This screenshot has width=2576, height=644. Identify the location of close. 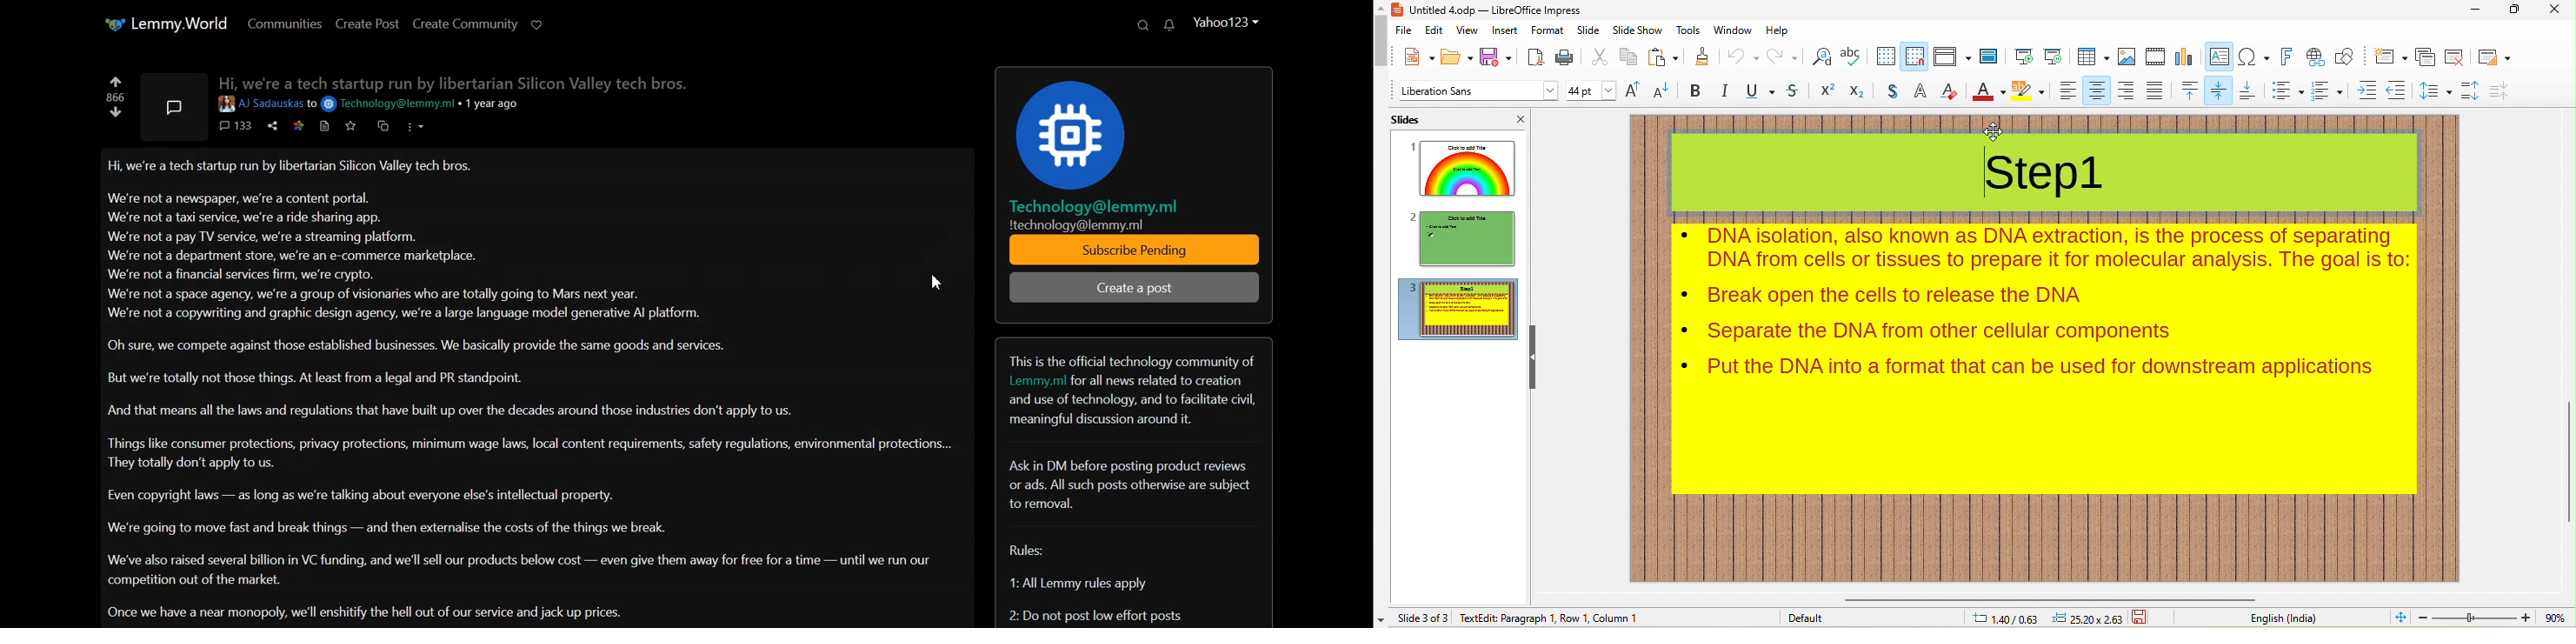
(2557, 10).